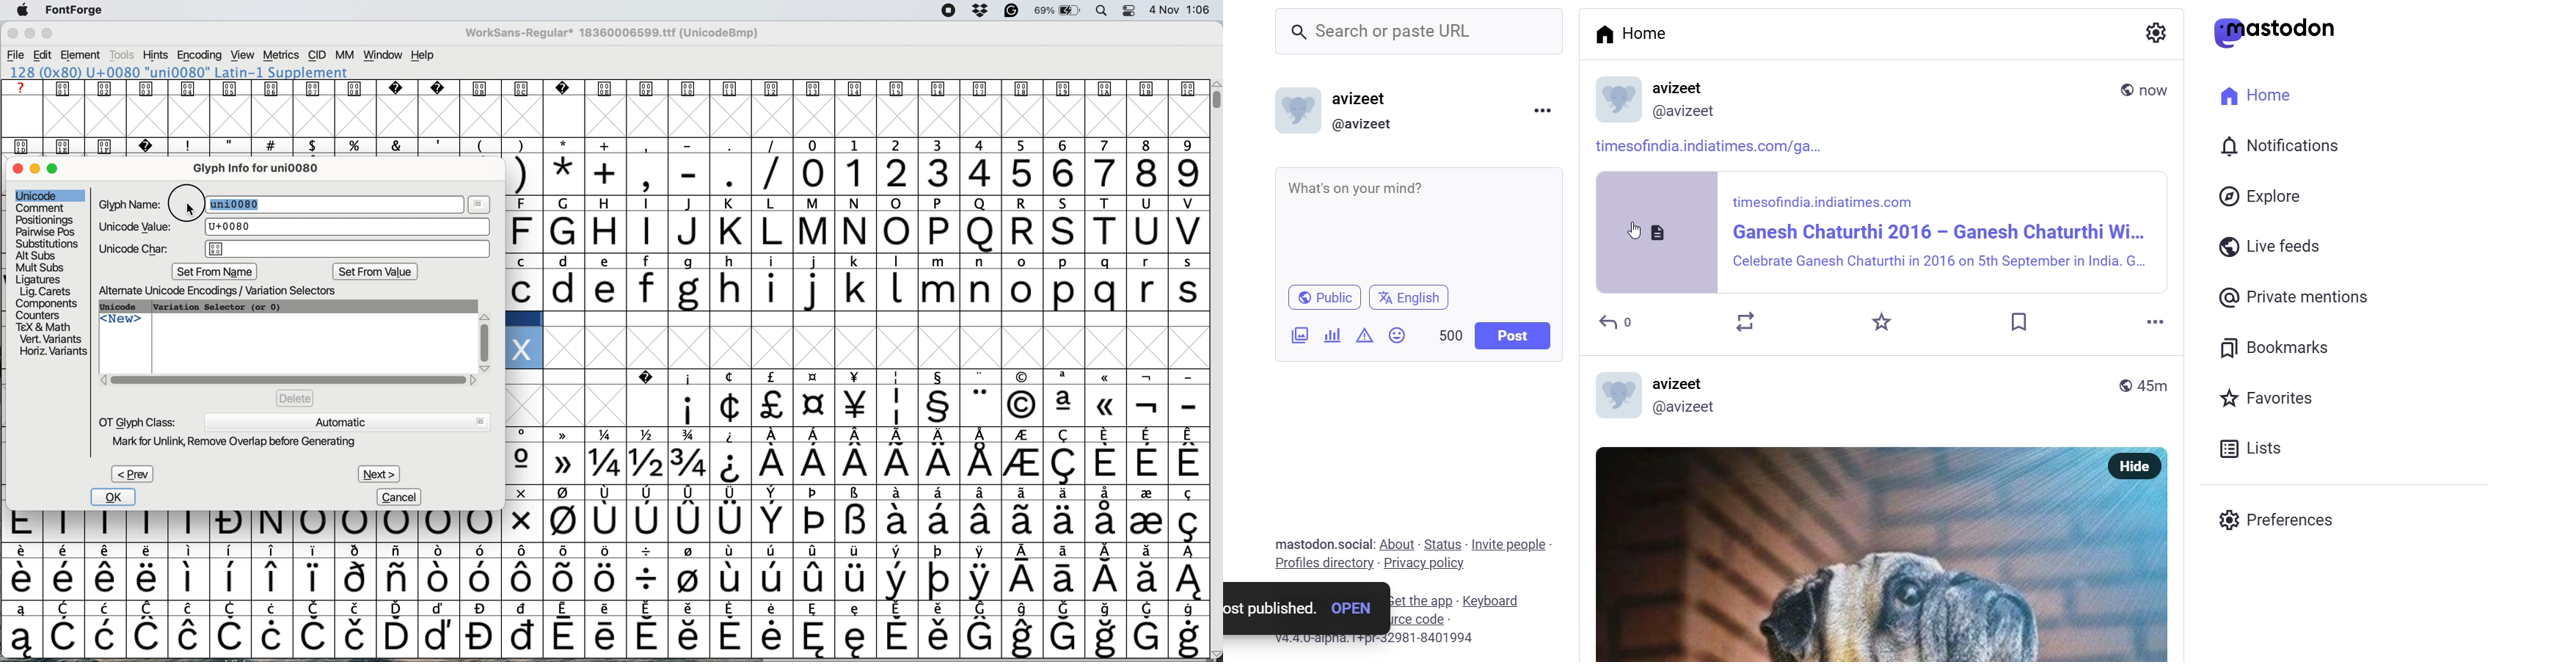  I want to click on special characters, so click(602, 636).